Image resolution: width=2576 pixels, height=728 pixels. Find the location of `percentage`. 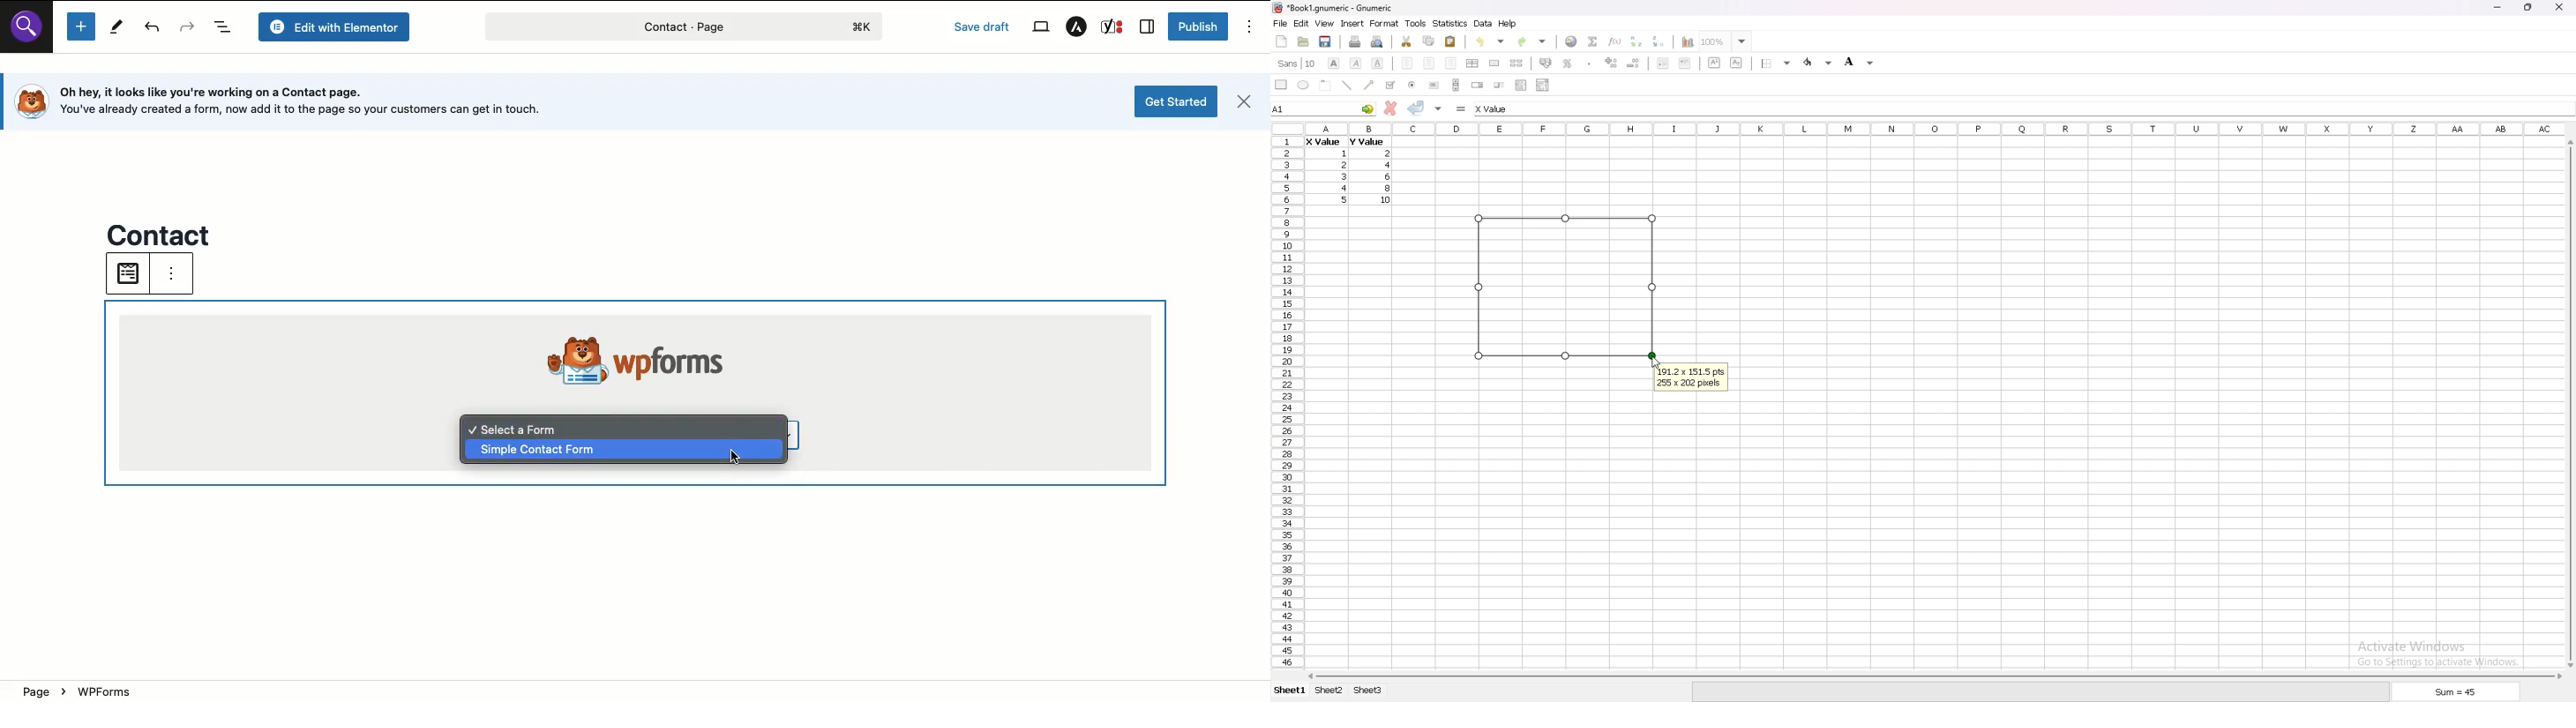

percentage is located at coordinates (1568, 63).